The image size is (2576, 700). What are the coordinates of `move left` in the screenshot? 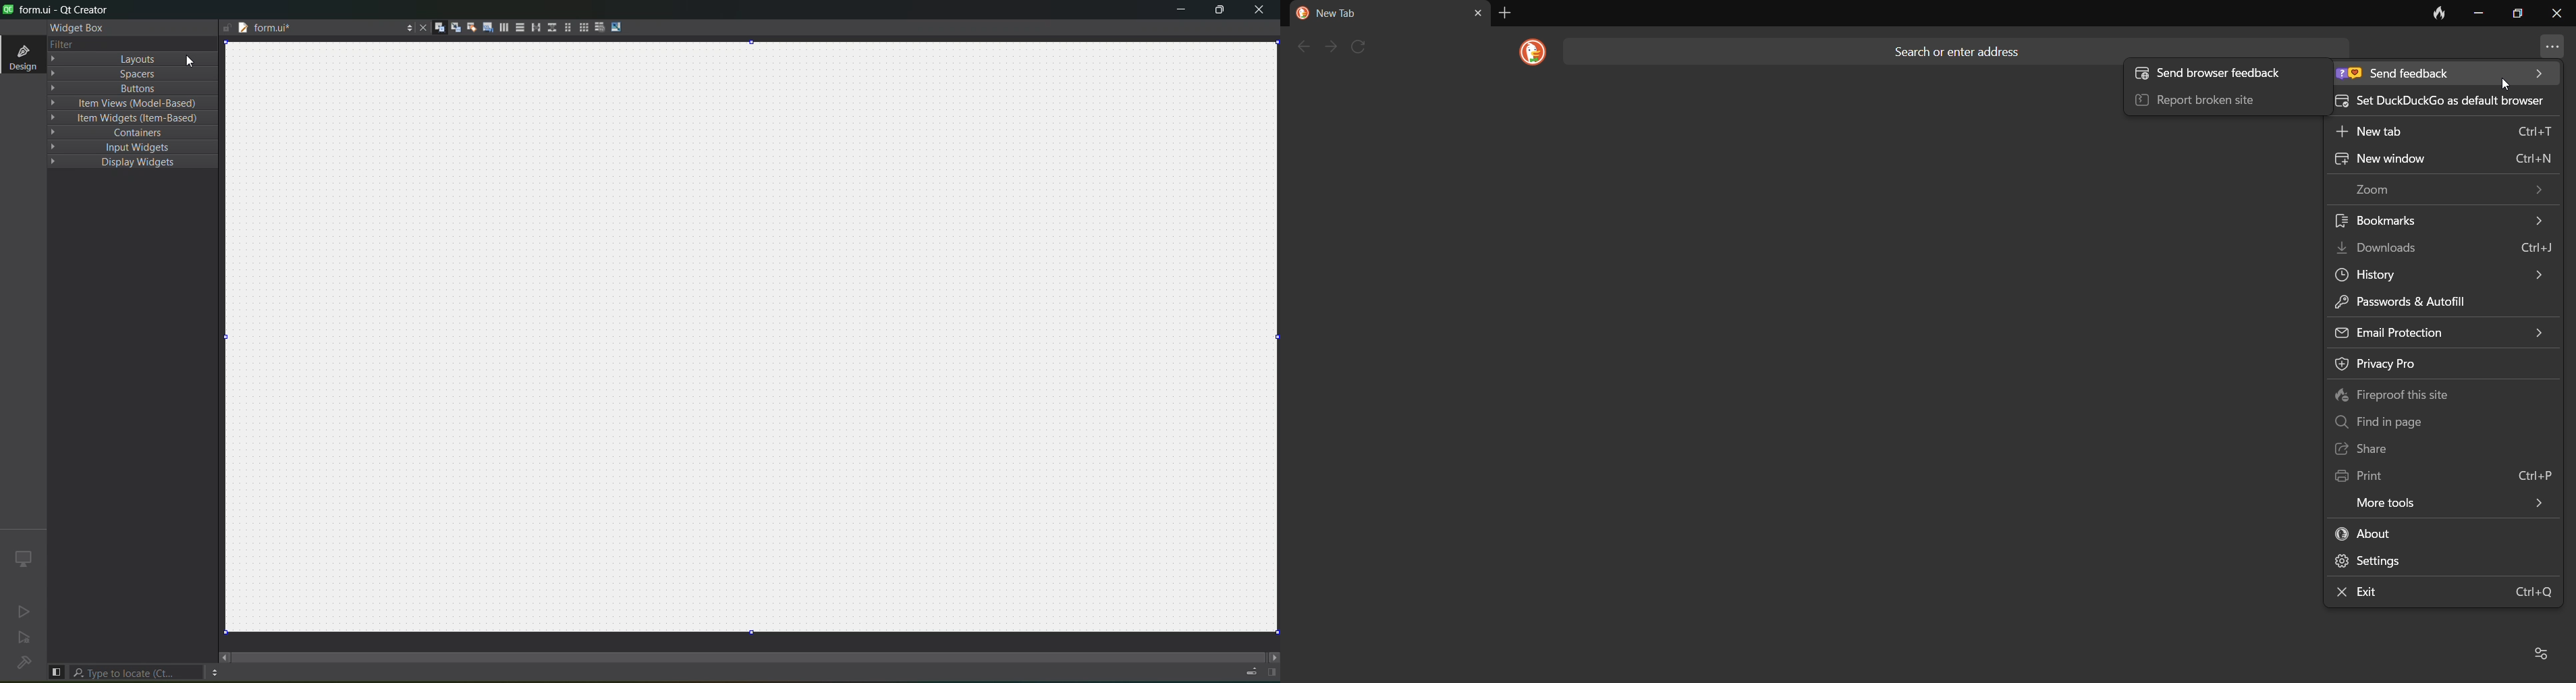 It's located at (225, 657).